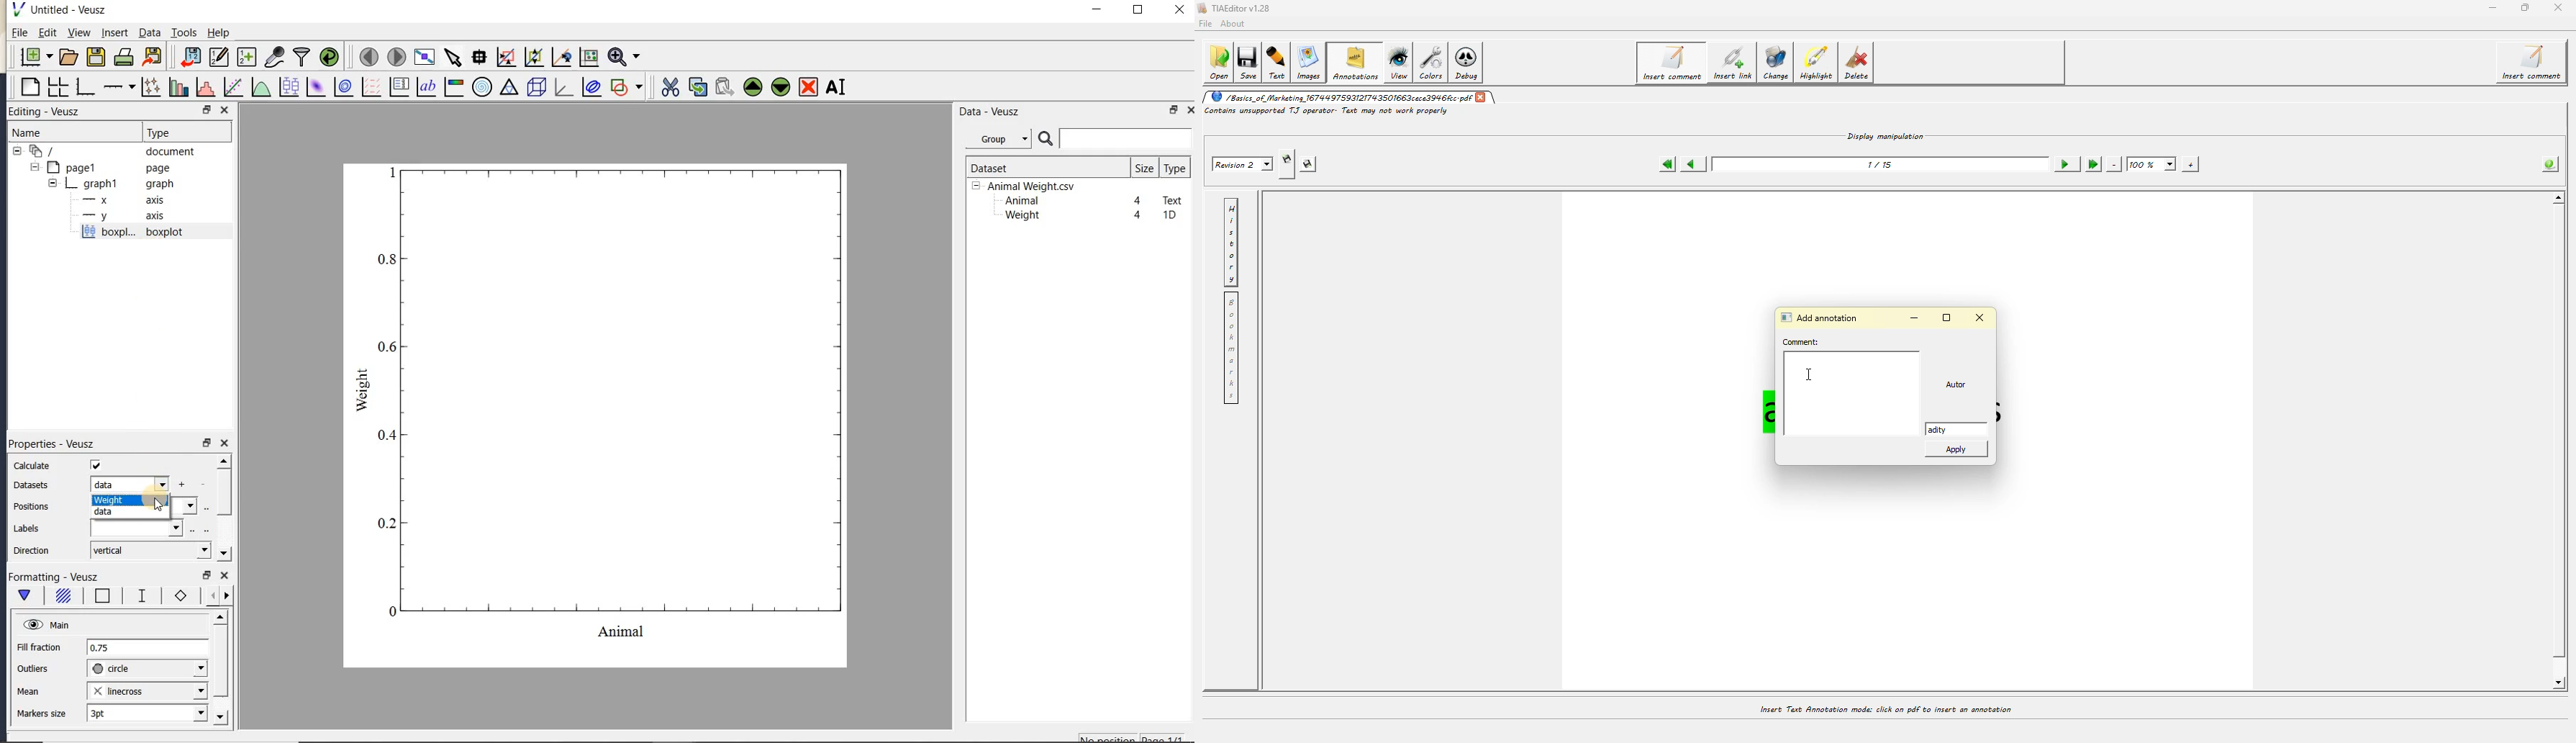 The image size is (2576, 756). What do you see at coordinates (1356, 62) in the screenshot?
I see `annotations` at bounding box center [1356, 62].